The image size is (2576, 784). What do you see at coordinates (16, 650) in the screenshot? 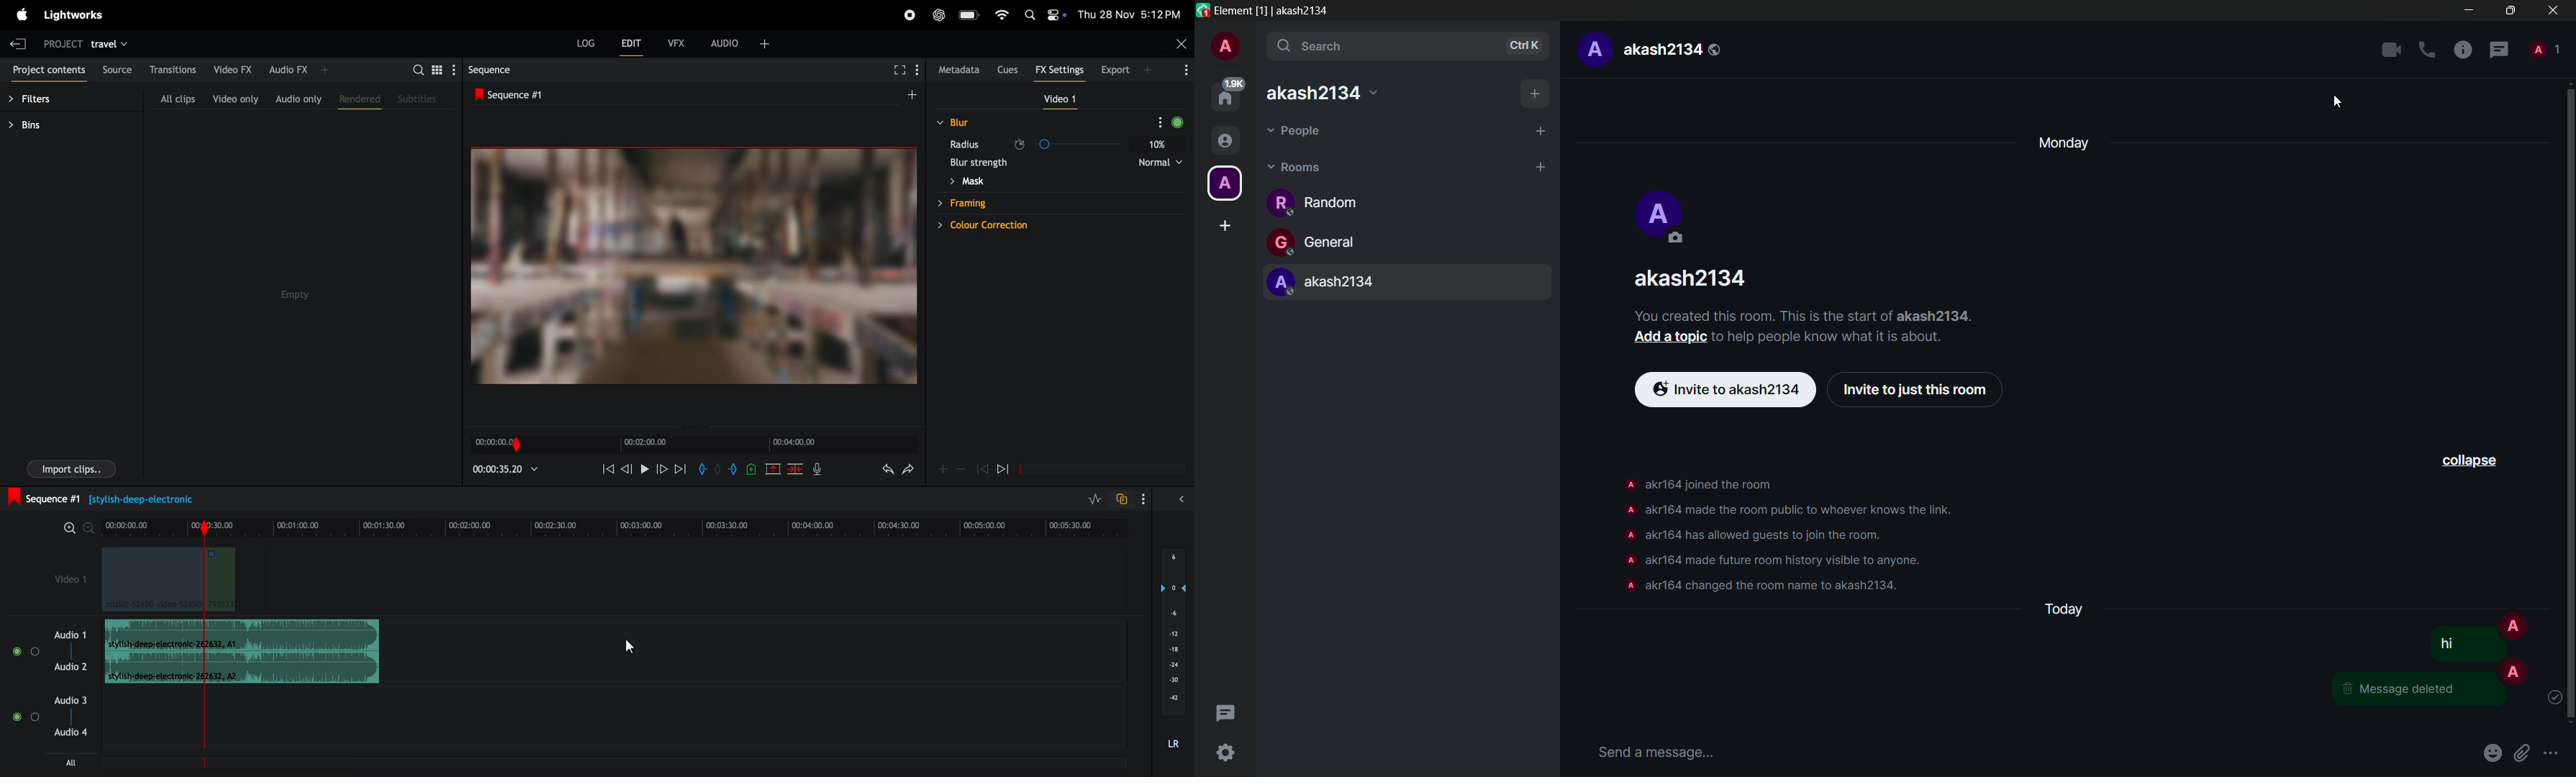
I see `` at bounding box center [16, 650].